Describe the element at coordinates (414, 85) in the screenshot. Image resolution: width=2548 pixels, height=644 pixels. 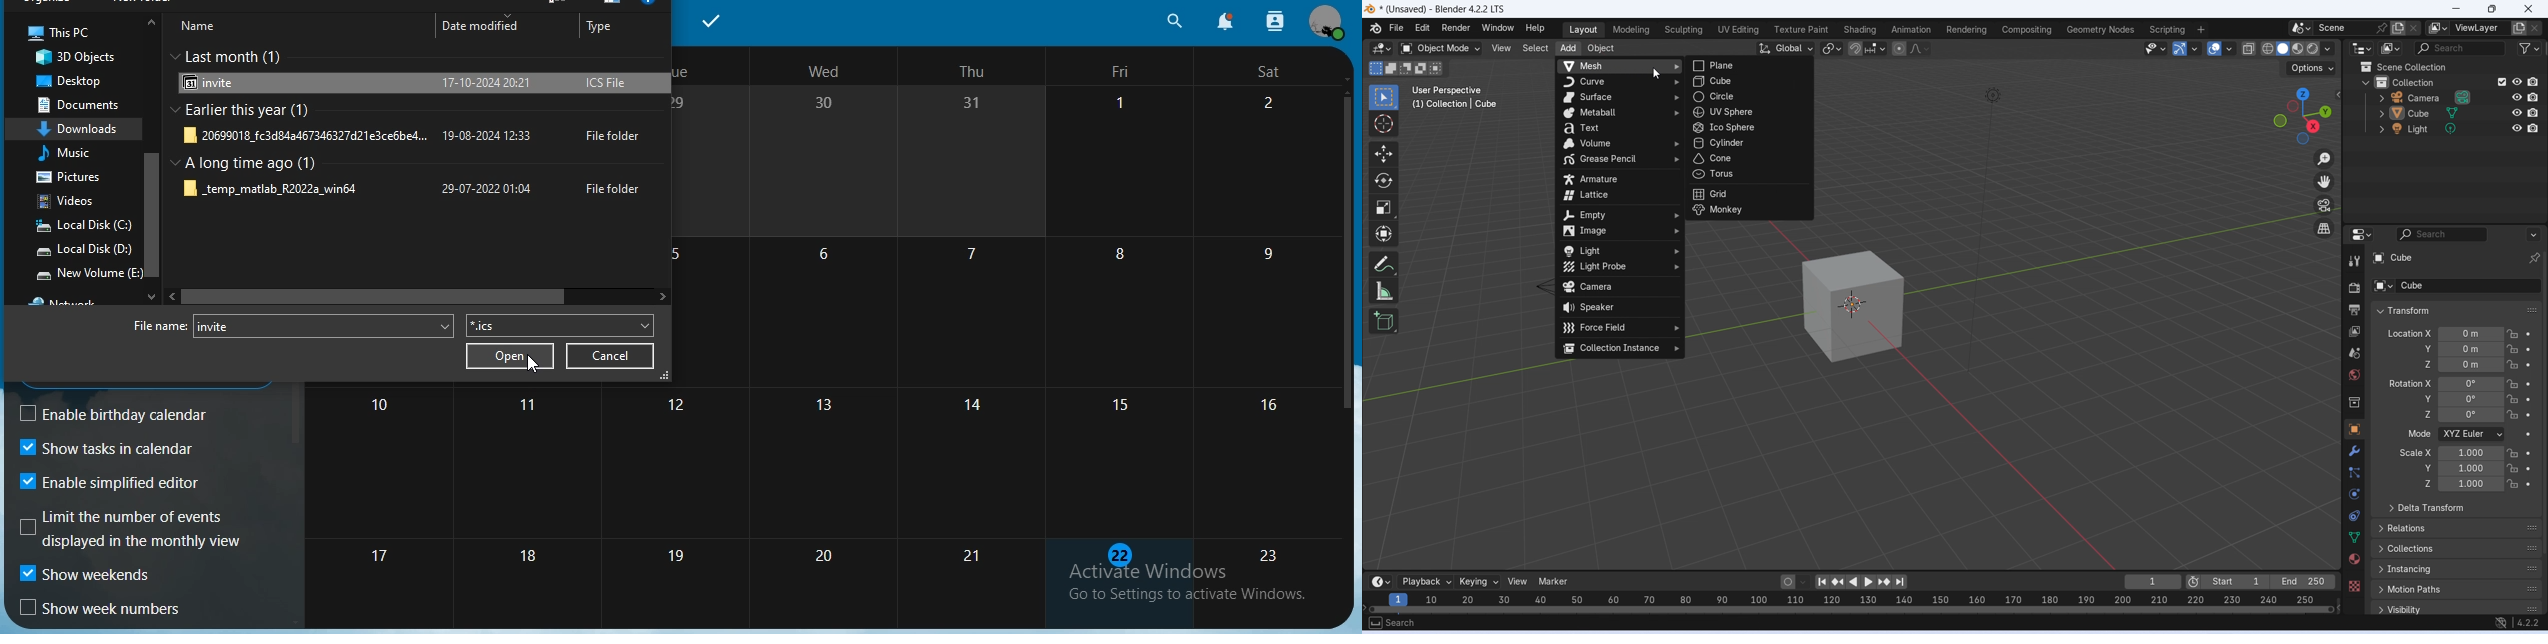
I see `invite` at that location.